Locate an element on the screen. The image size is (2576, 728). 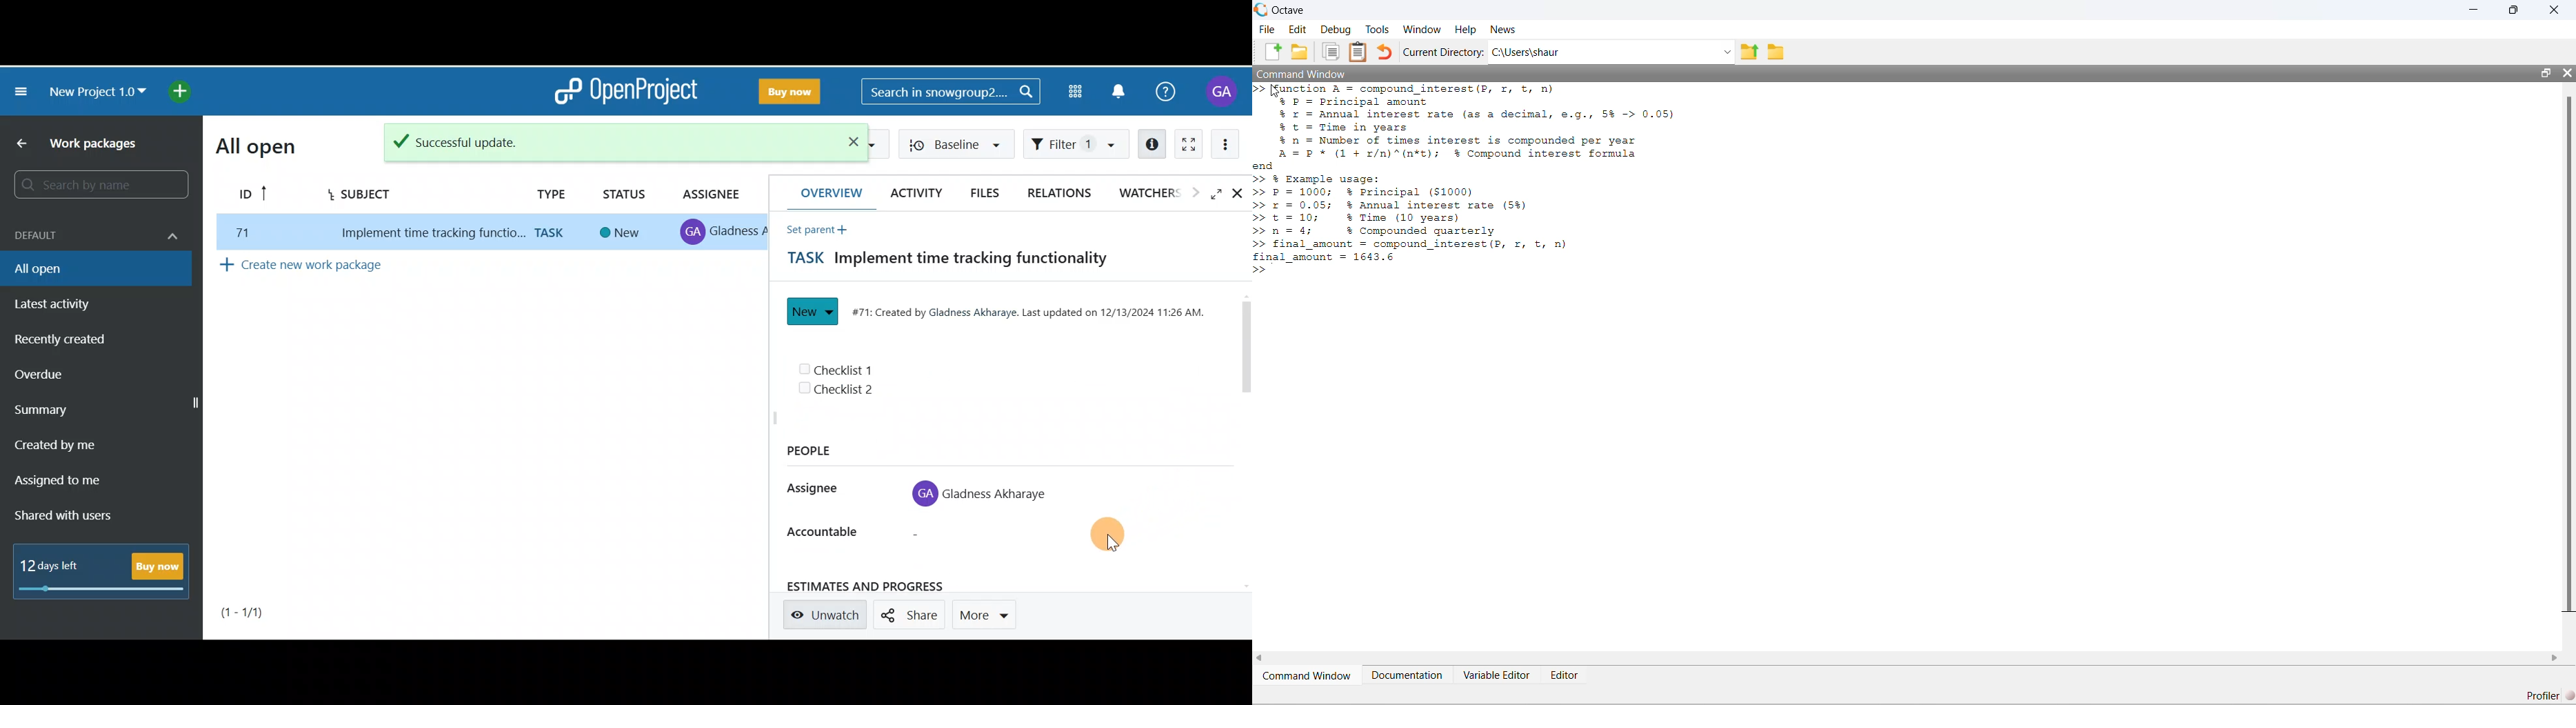
progress bar is located at coordinates (103, 590).